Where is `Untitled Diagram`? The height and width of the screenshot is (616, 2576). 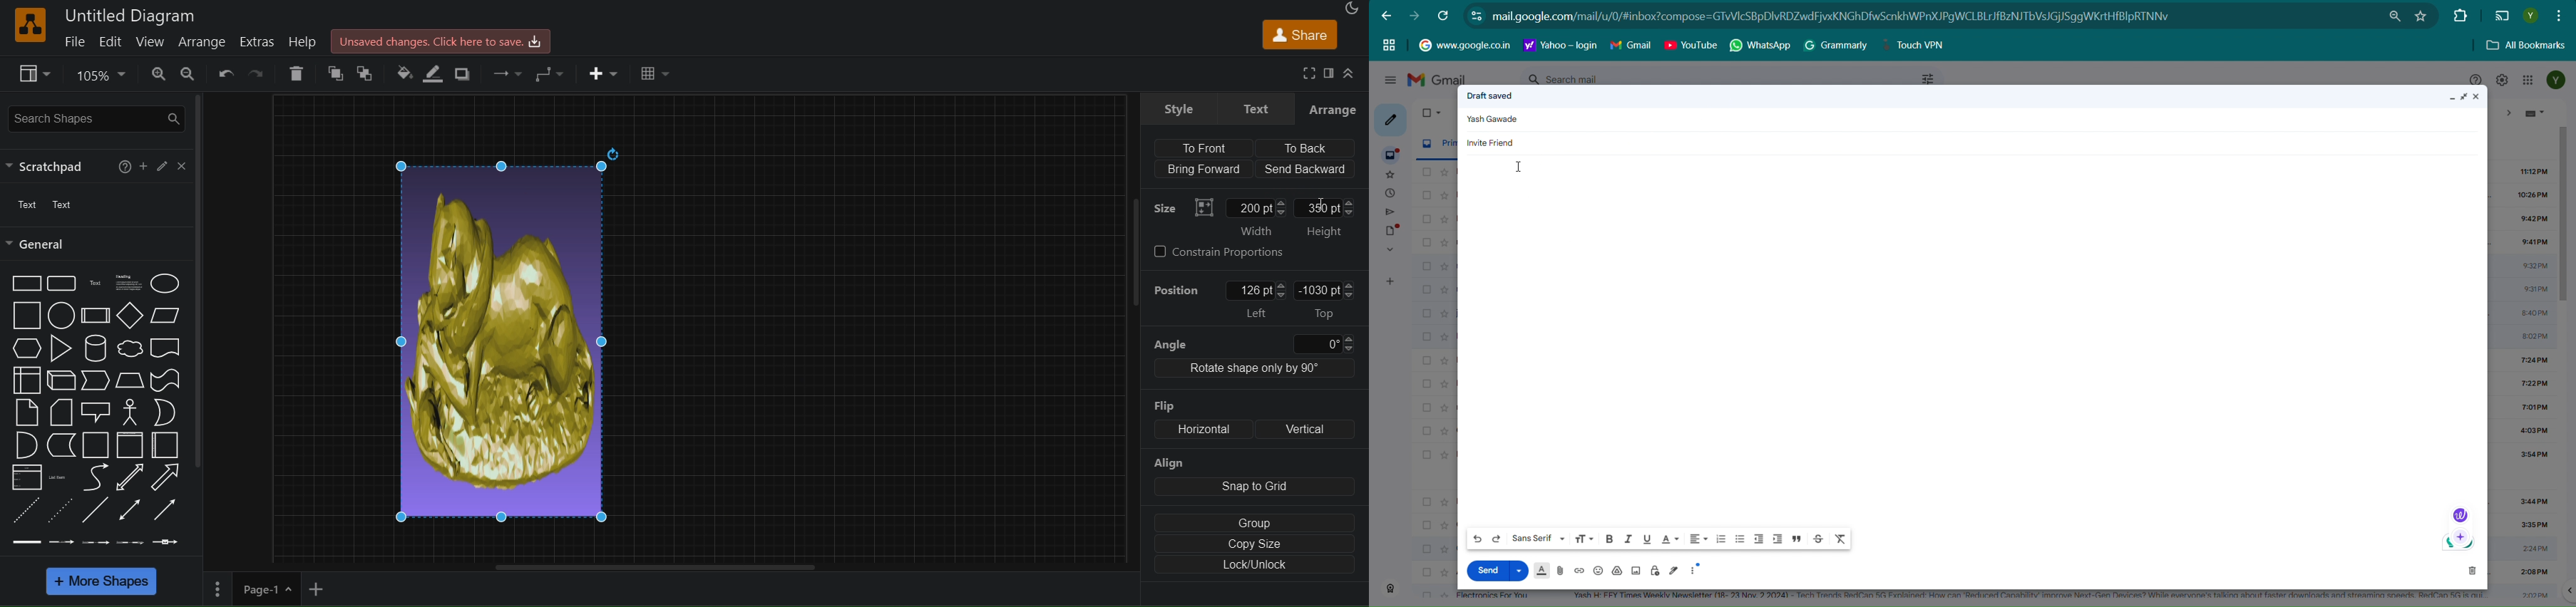 Untitled Diagram is located at coordinates (133, 16).